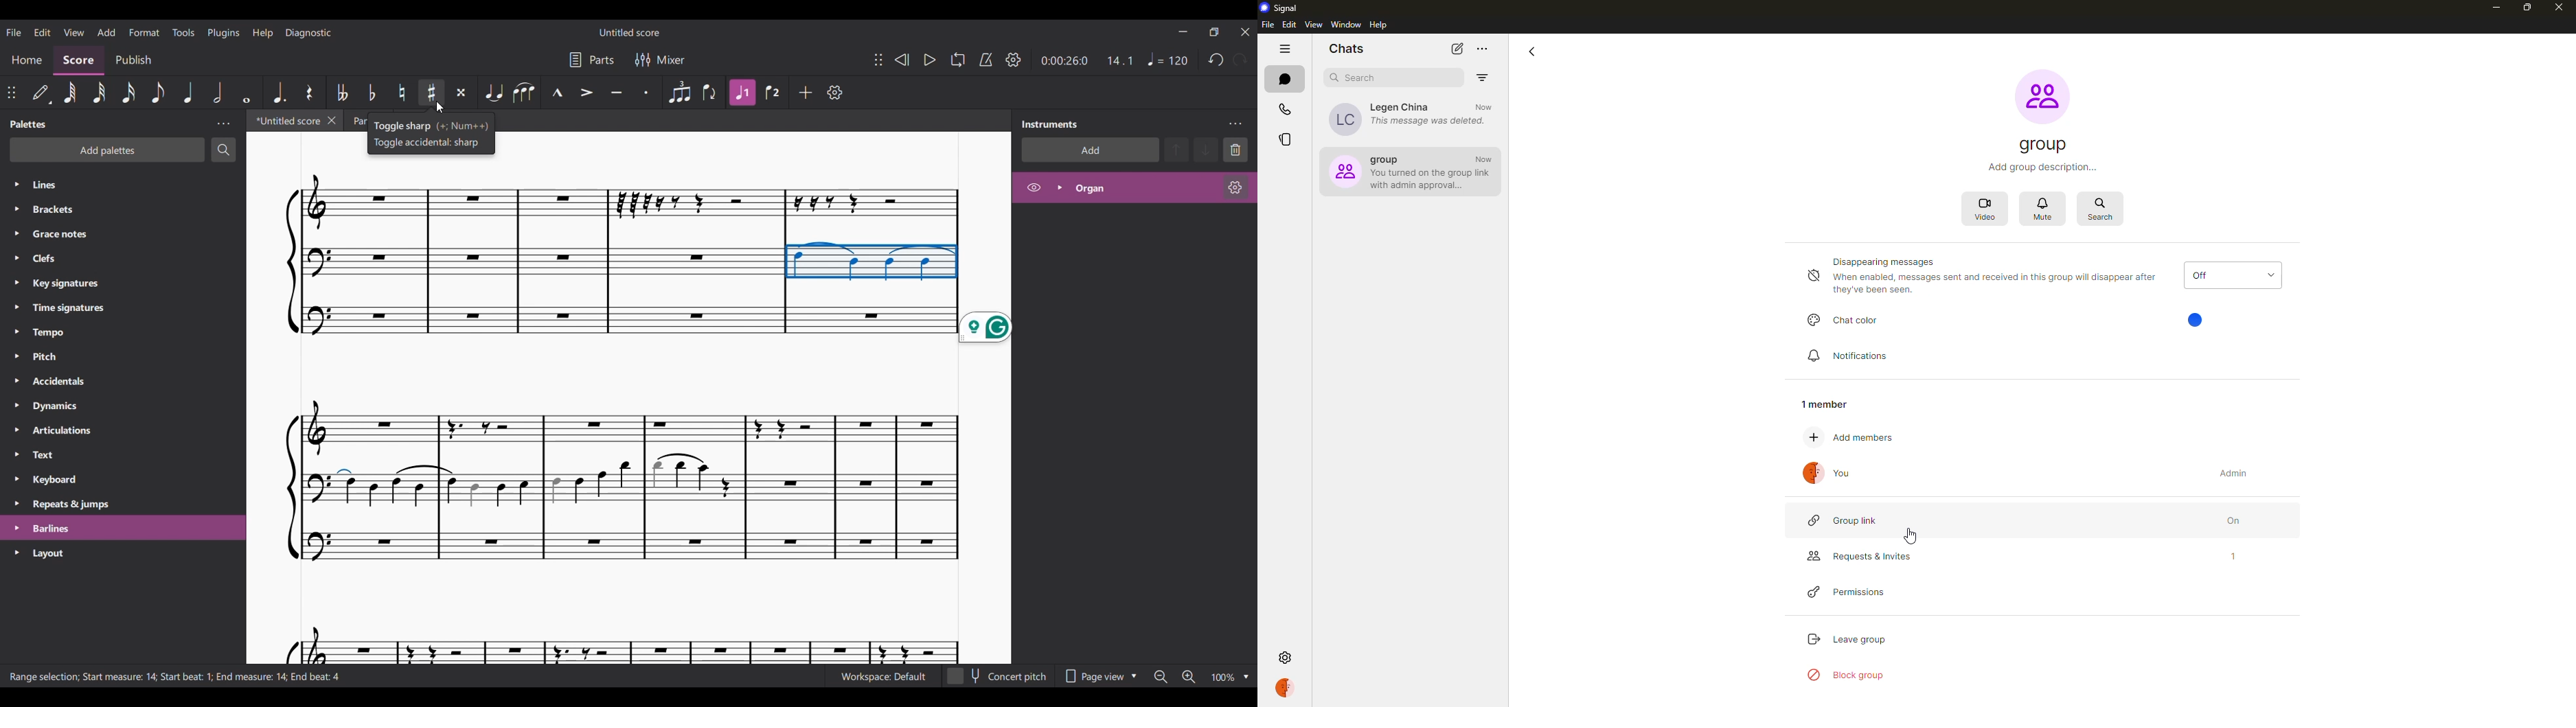 This screenshot has width=2576, height=728. What do you see at coordinates (1412, 170) in the screenshot?
I see `group` at bounding box center [1412, 170].